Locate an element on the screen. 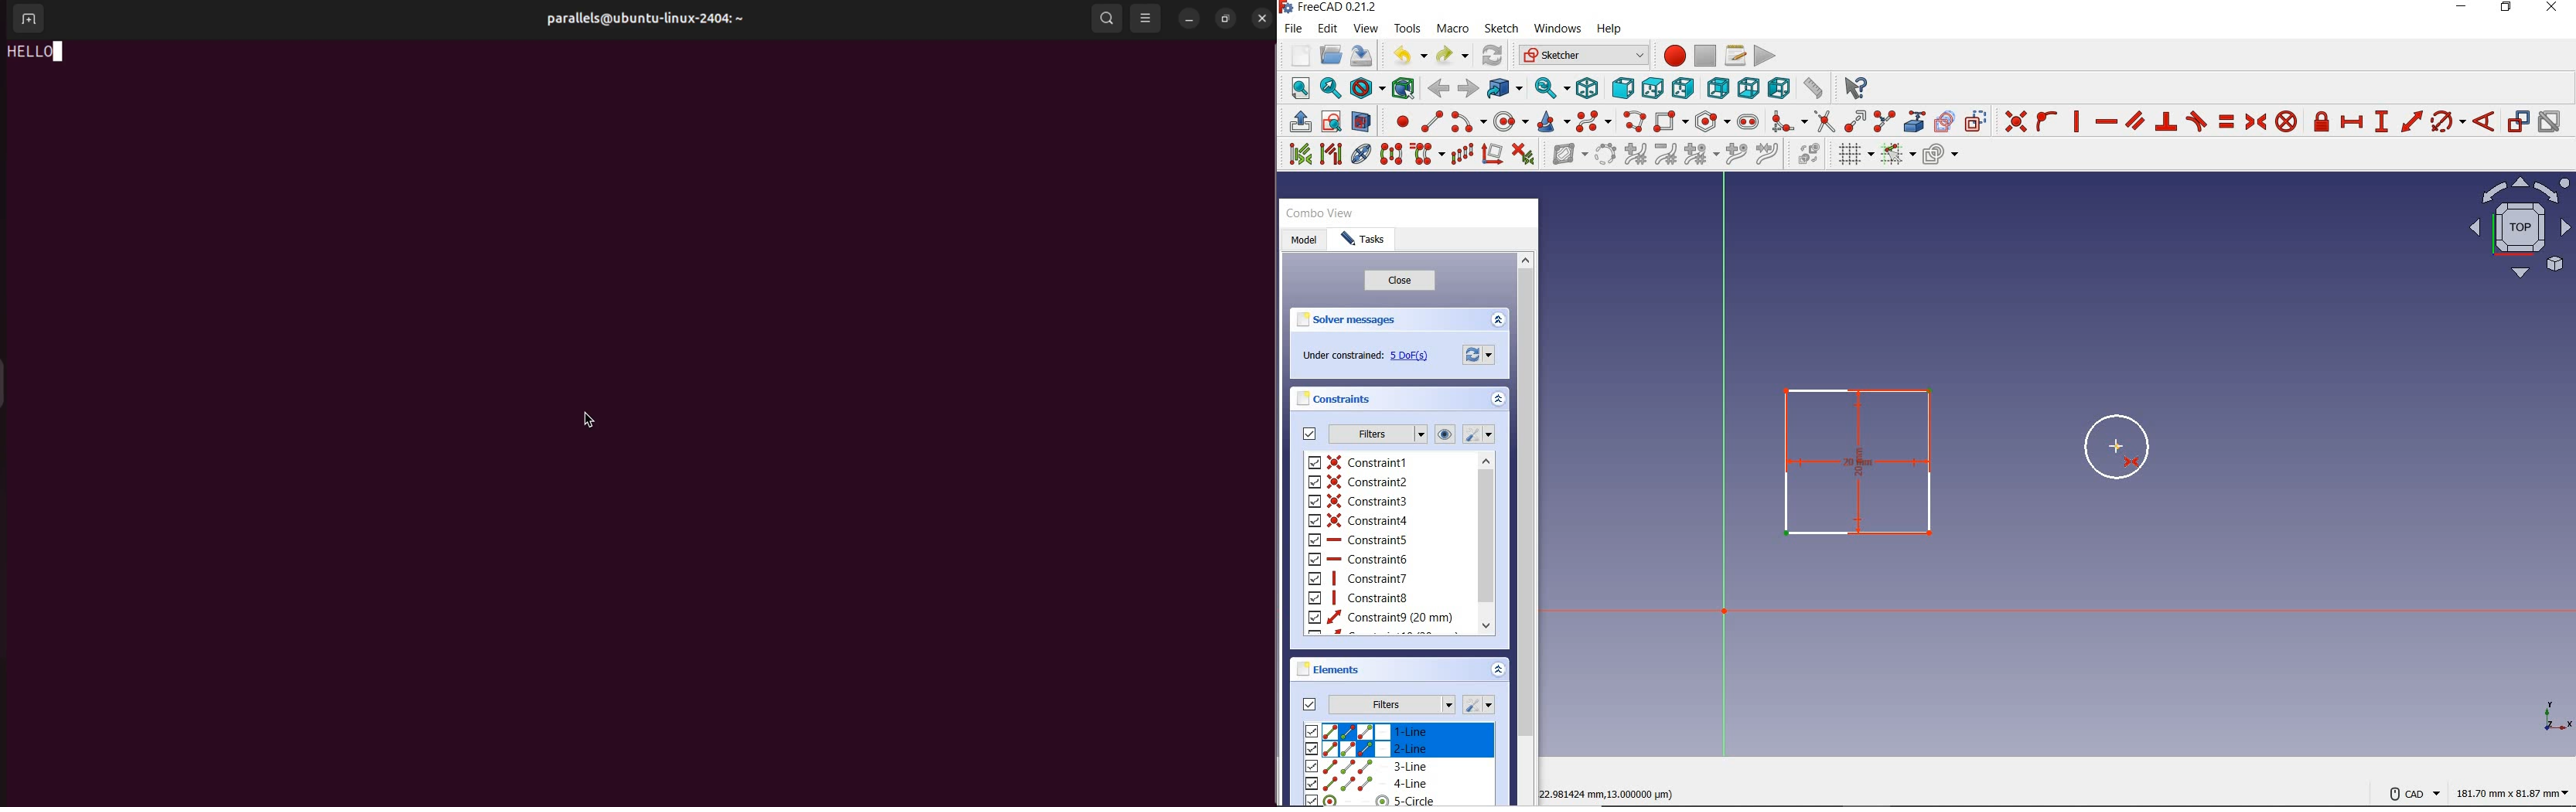  2-LINE is located at coordinates (1397, 751).